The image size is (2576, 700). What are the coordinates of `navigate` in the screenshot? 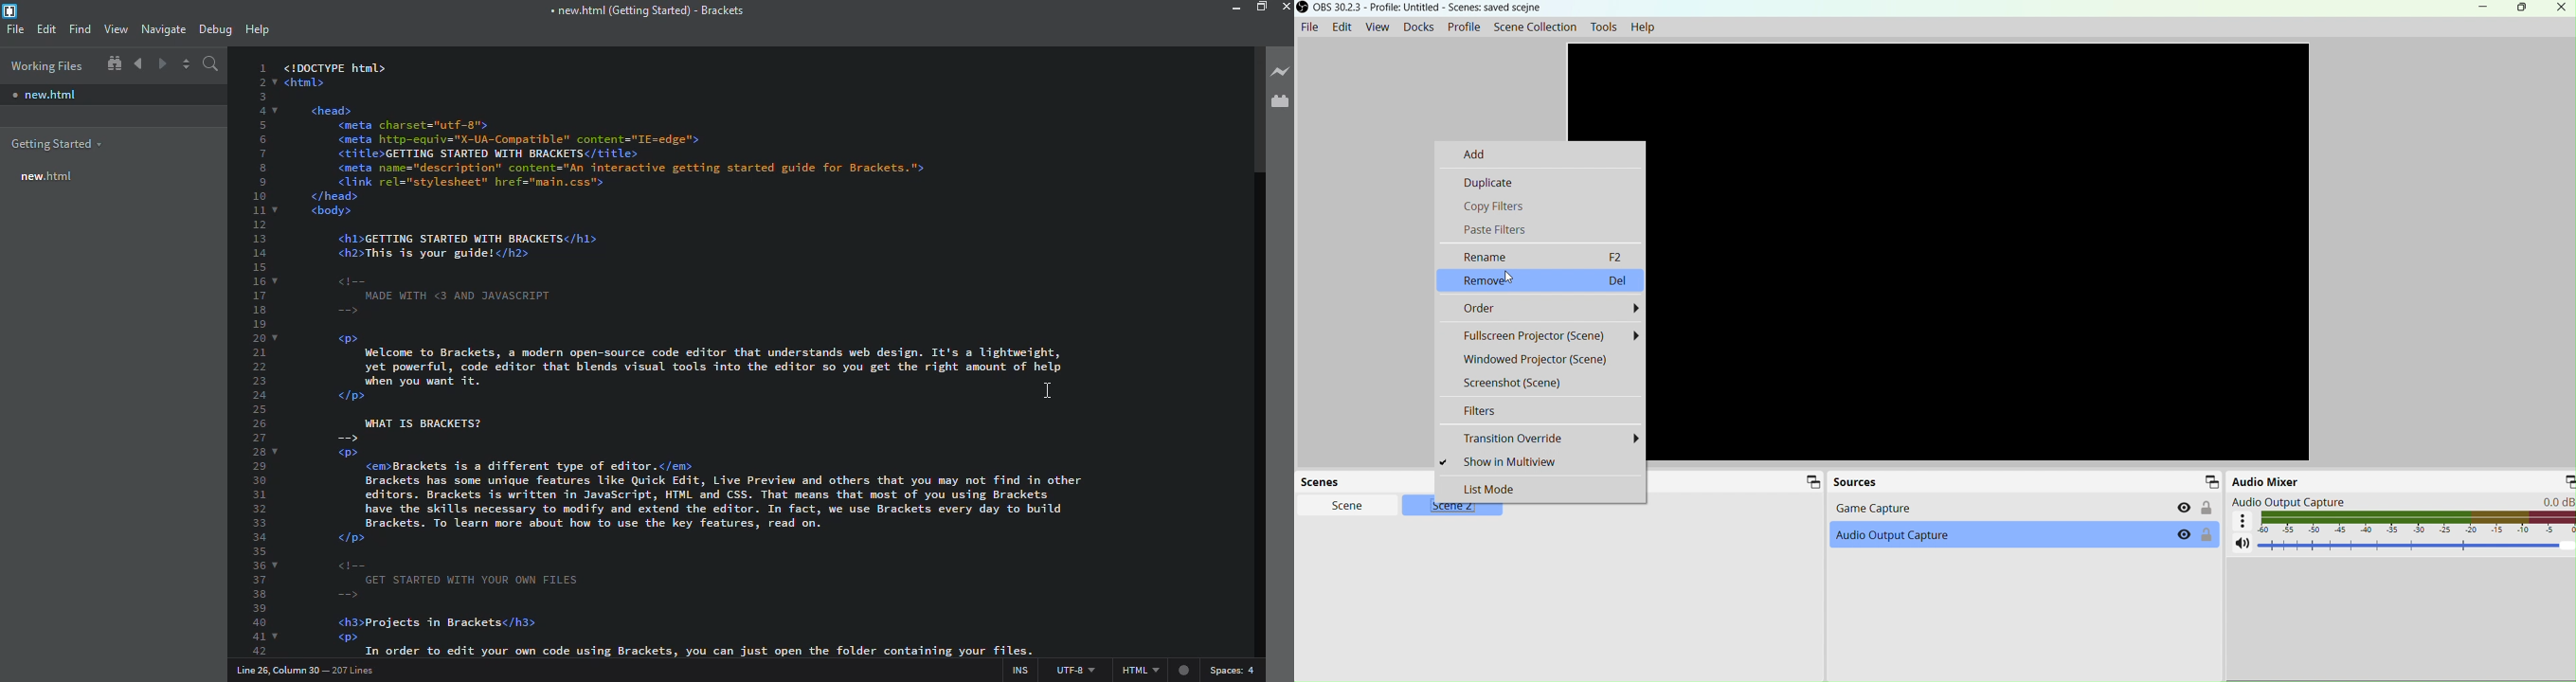 It's located at (162, 27).